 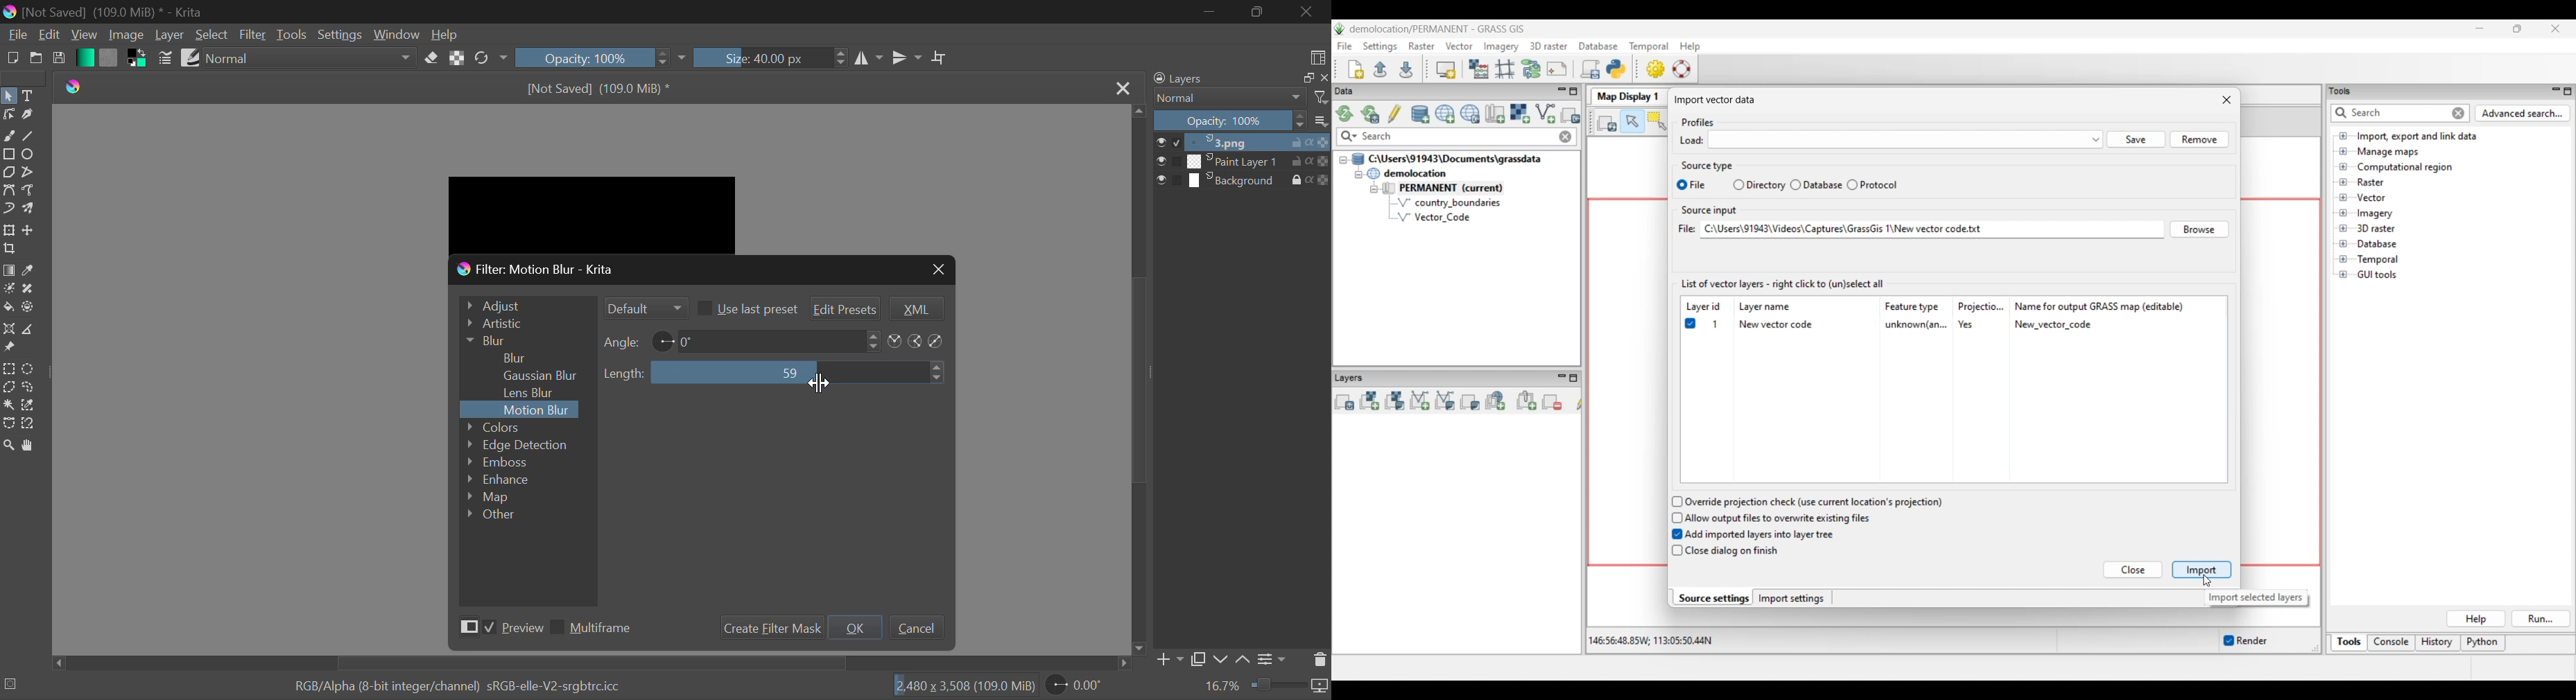 What do you see at coordinates (1209, 12) in the screenshot?
I see `Restore Down` at bounding box center [1209, 12].